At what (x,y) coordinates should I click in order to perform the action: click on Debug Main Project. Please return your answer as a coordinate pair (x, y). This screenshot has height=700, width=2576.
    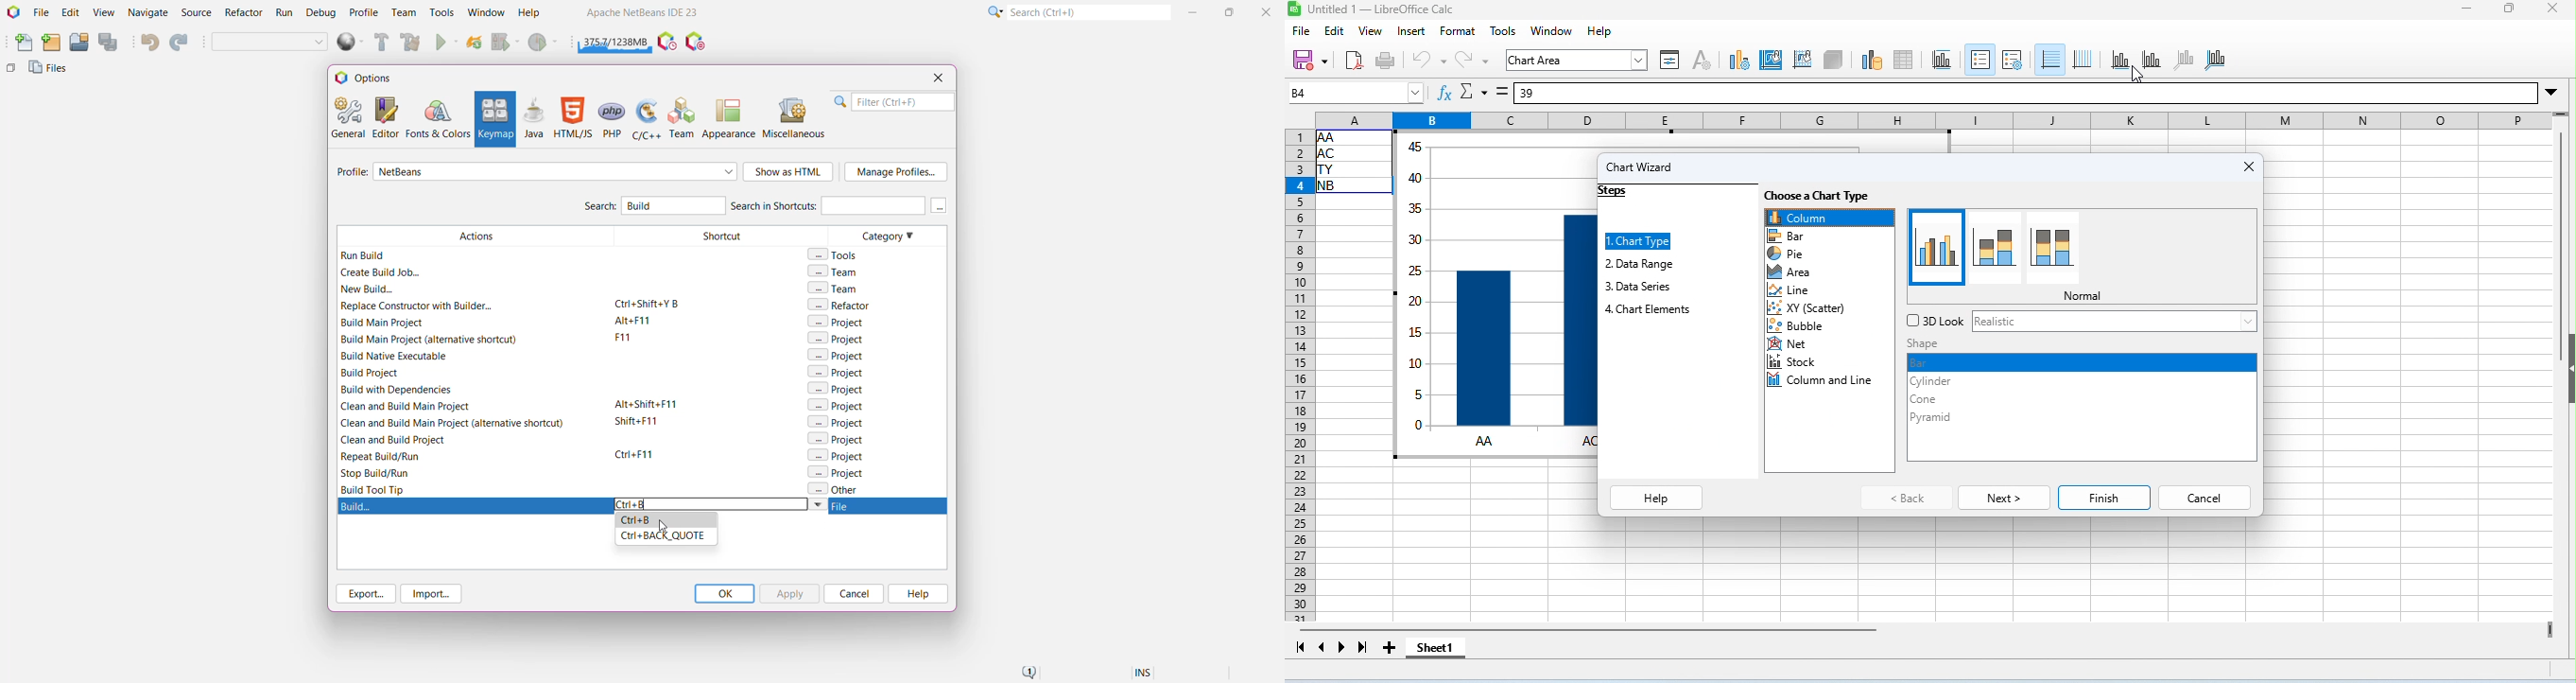
    Looking at the image, I should click on (505, 42).